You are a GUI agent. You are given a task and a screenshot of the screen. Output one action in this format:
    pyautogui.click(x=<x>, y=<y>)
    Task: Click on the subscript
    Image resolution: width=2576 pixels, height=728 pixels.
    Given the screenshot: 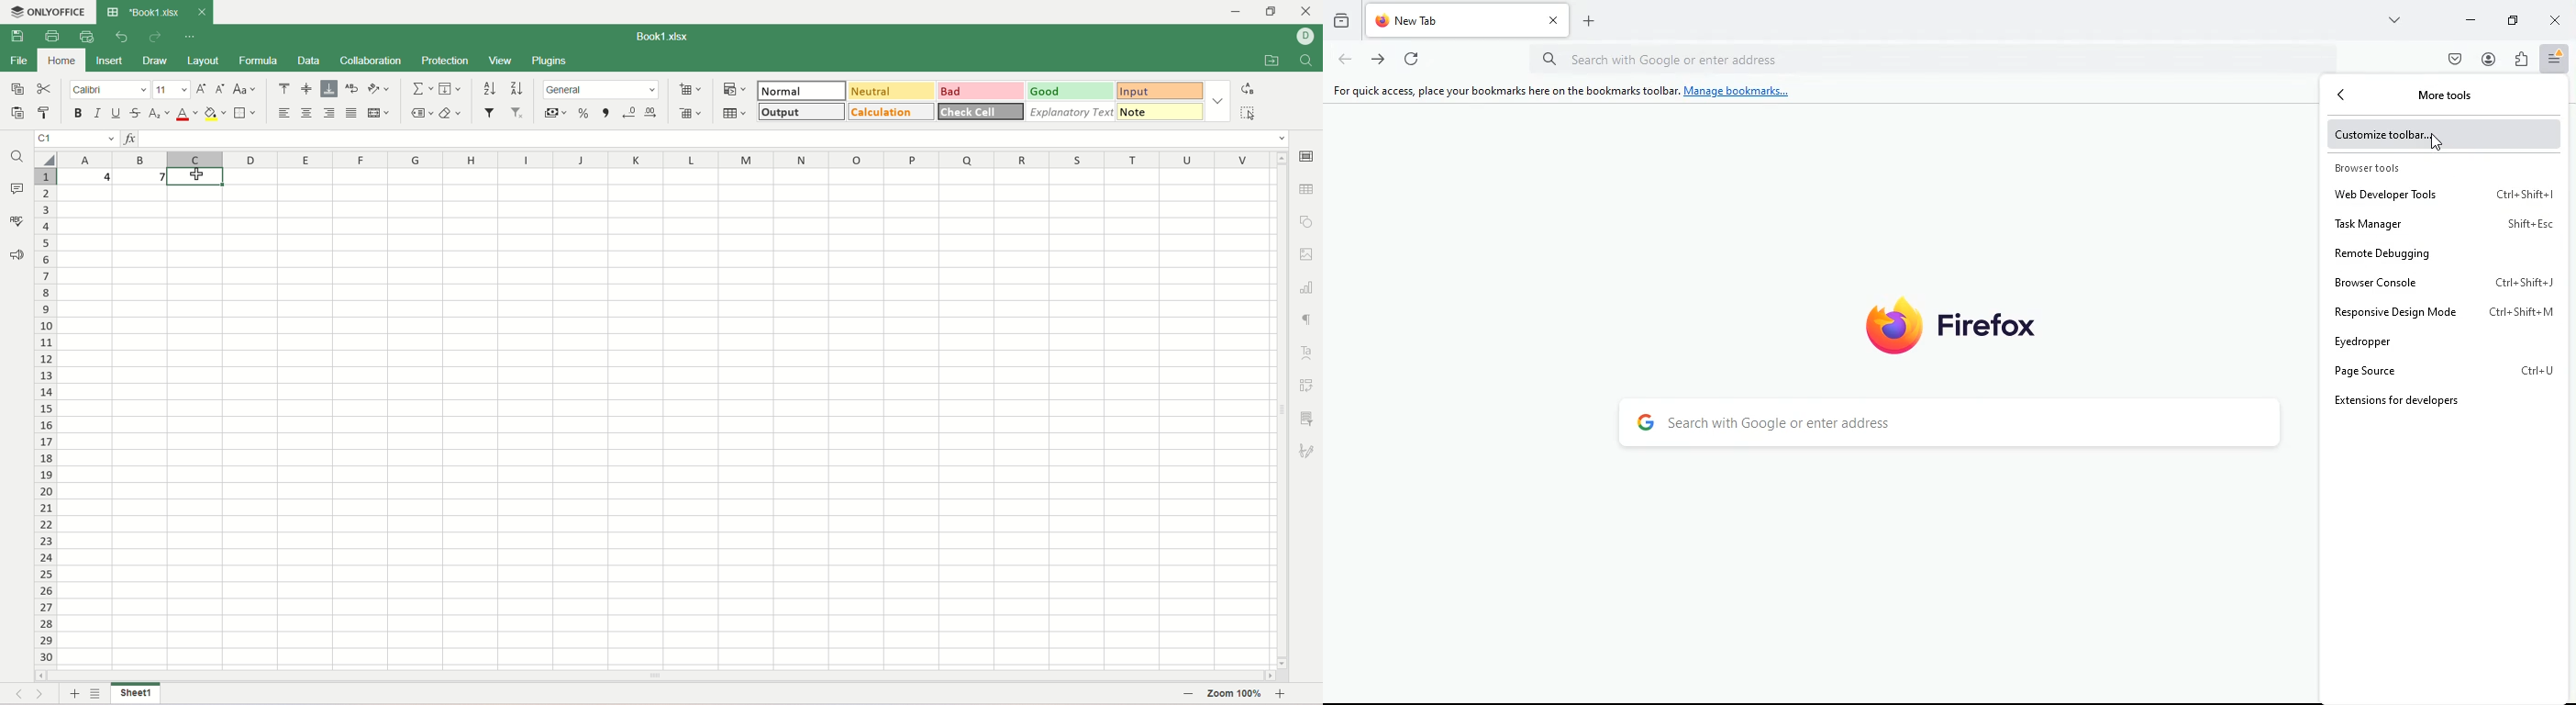 What is the action you would take?
    pyautogui.click(x=160, y=113)
    